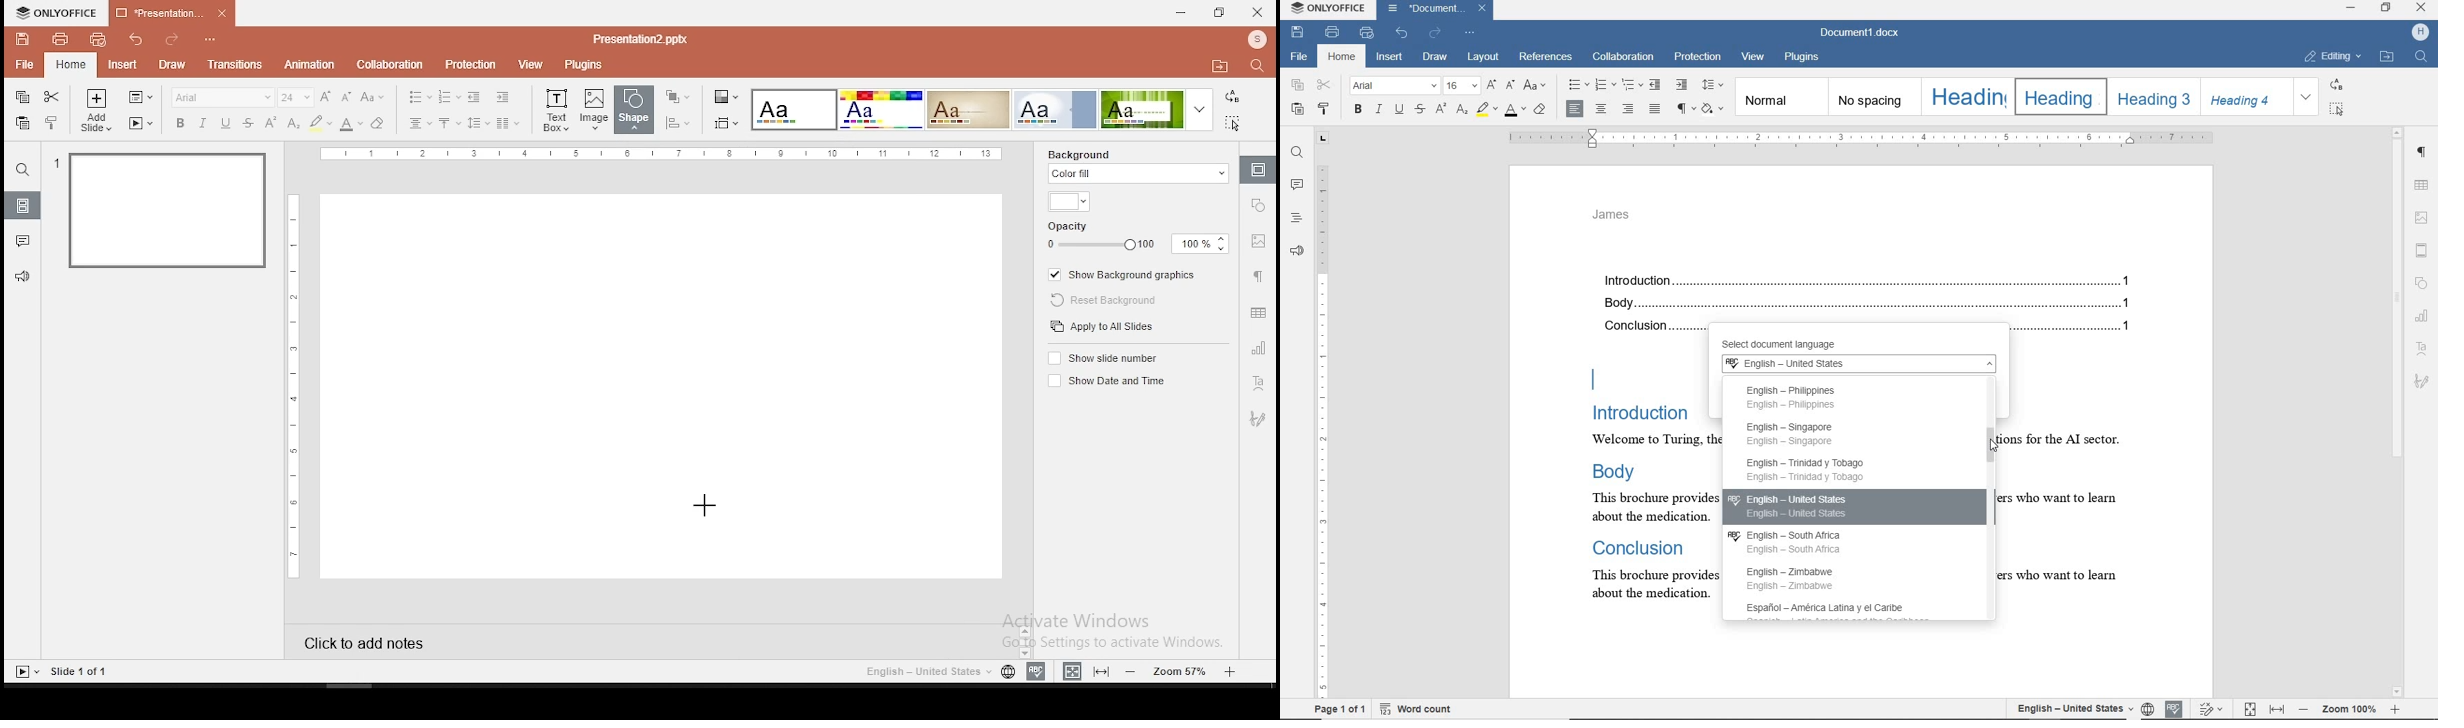 The height and width of the screenshot is (728, 2464). What do you see at coordinates (141, 123) in the screenshot?
I see `start slideshow` at bounding box center [141, 123].